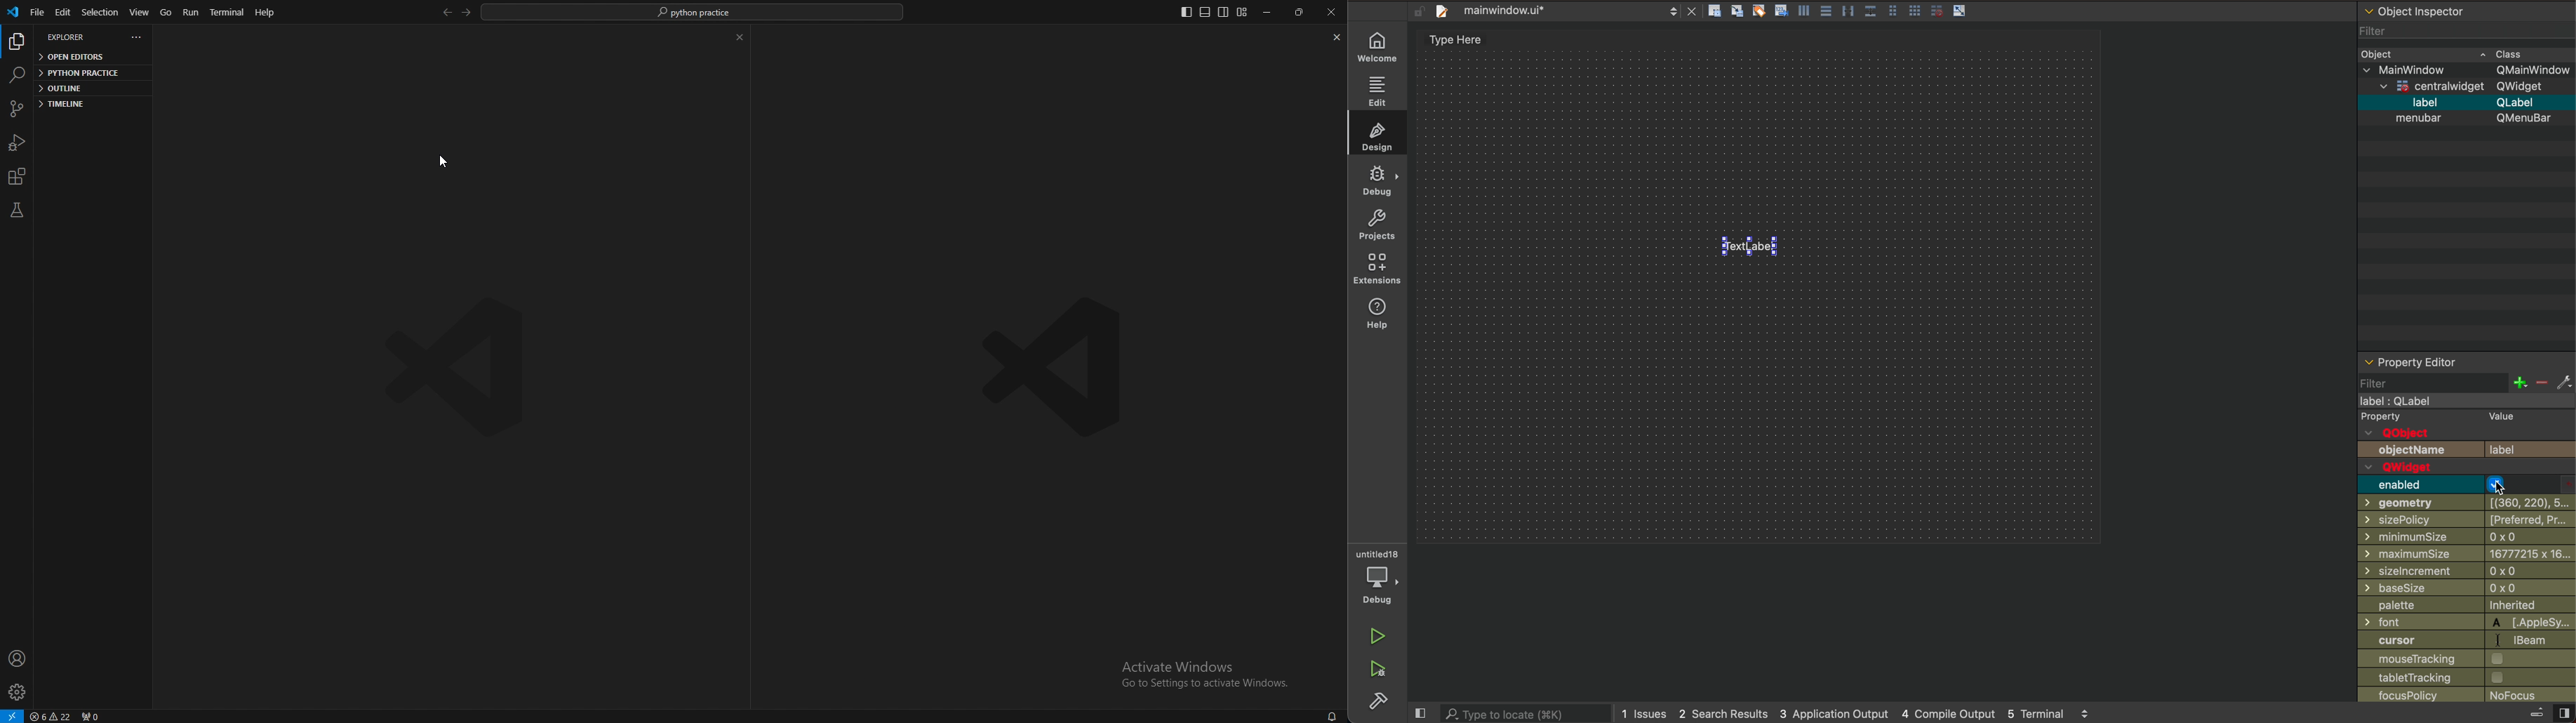 The height and width of the screenshot is (728, 2576). What do you see at coordinates (2532, 639) in the screenshot?
I see `bear` at bounding box center [2532, 639].